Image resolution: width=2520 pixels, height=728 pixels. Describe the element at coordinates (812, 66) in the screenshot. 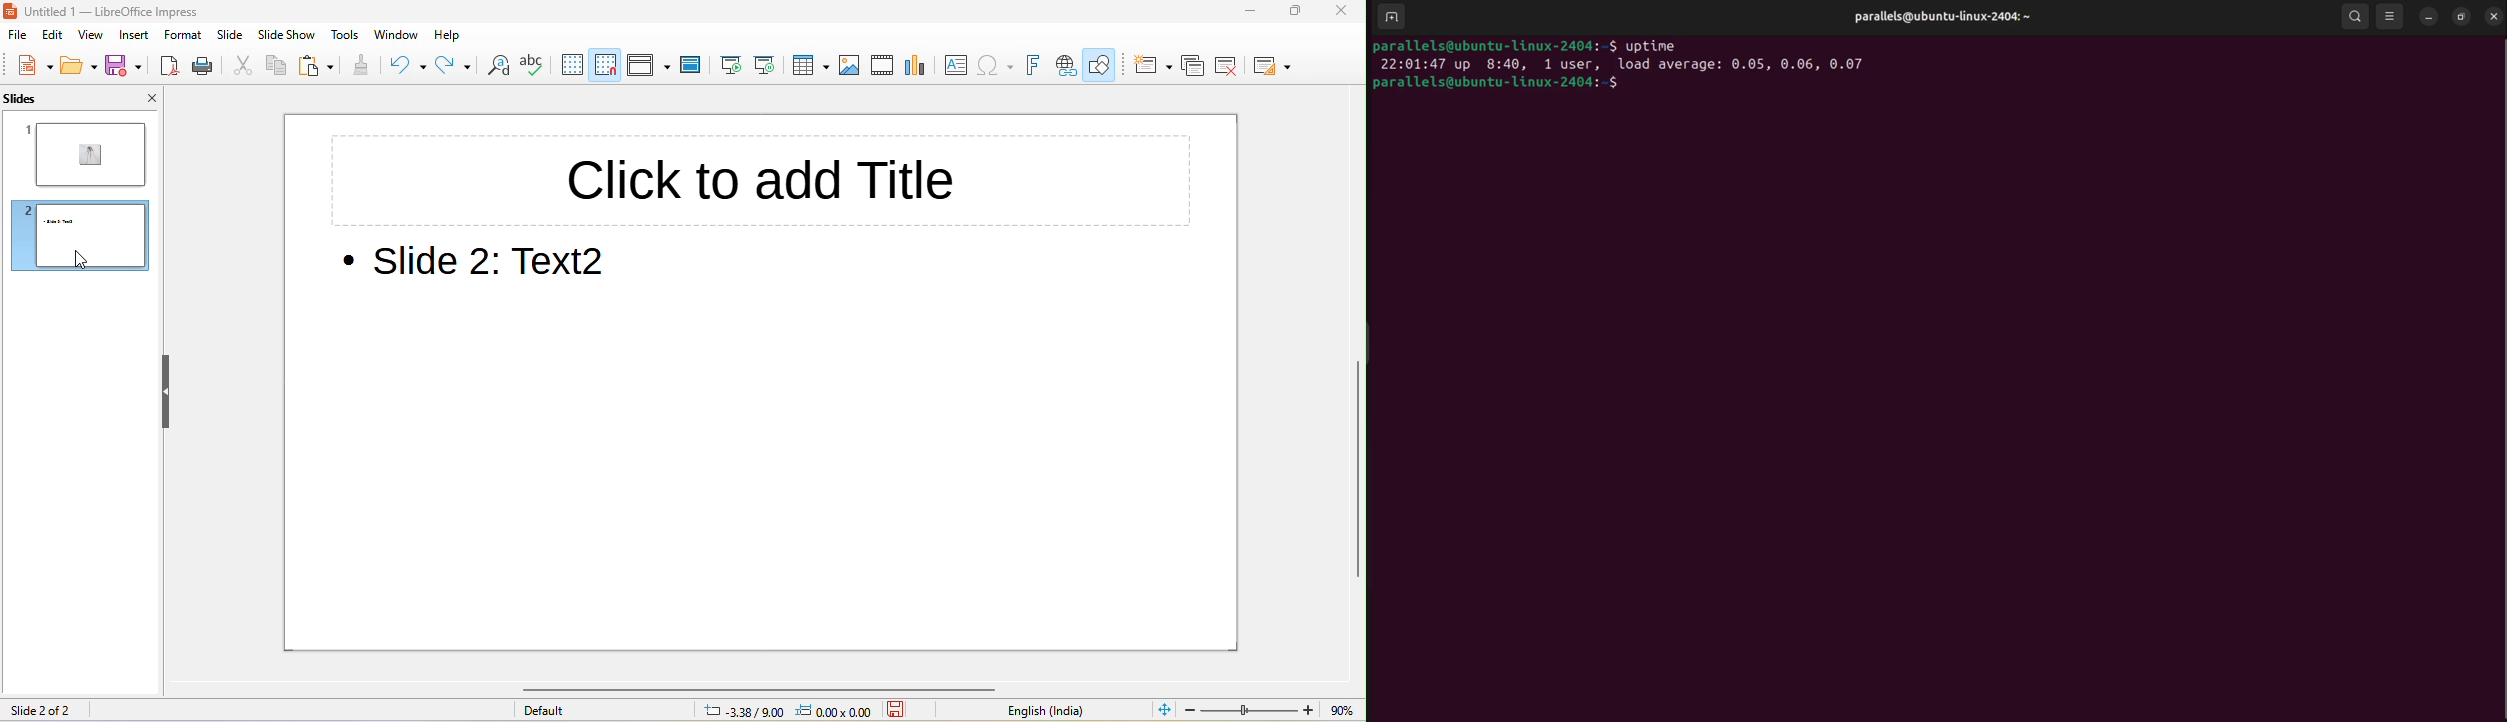

I see `table` at that location.